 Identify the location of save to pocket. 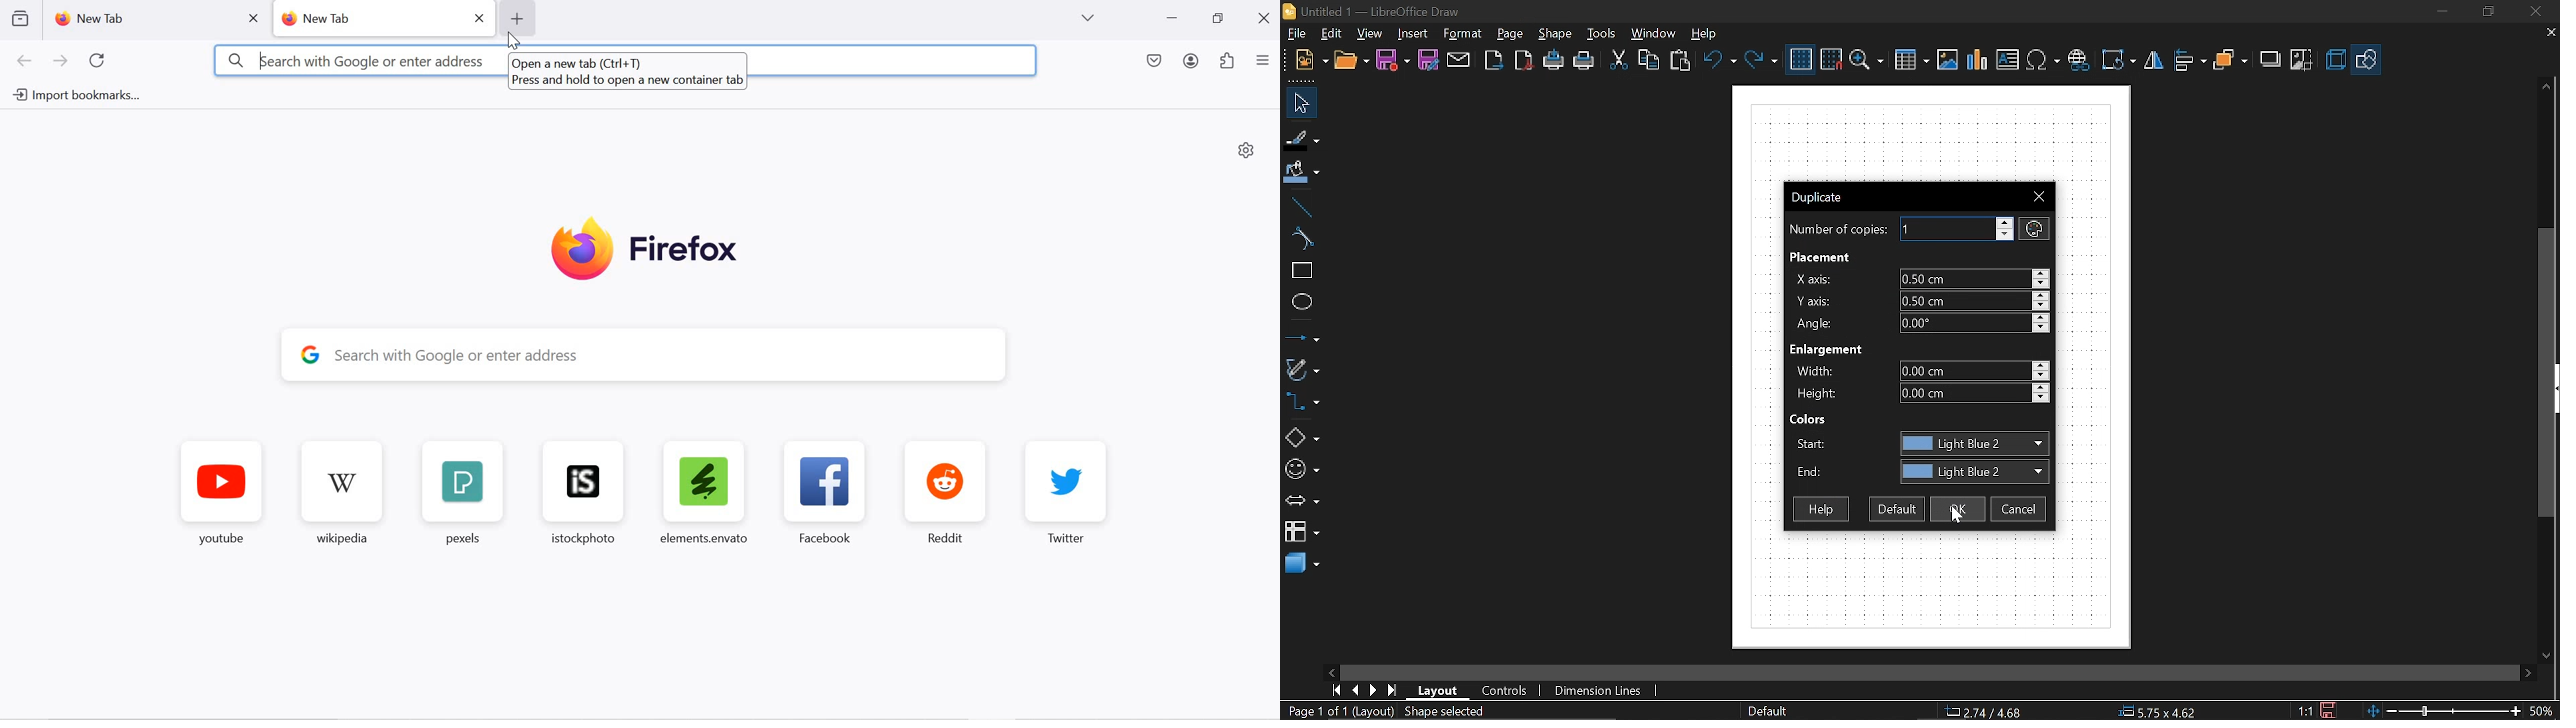
(1156, 62).